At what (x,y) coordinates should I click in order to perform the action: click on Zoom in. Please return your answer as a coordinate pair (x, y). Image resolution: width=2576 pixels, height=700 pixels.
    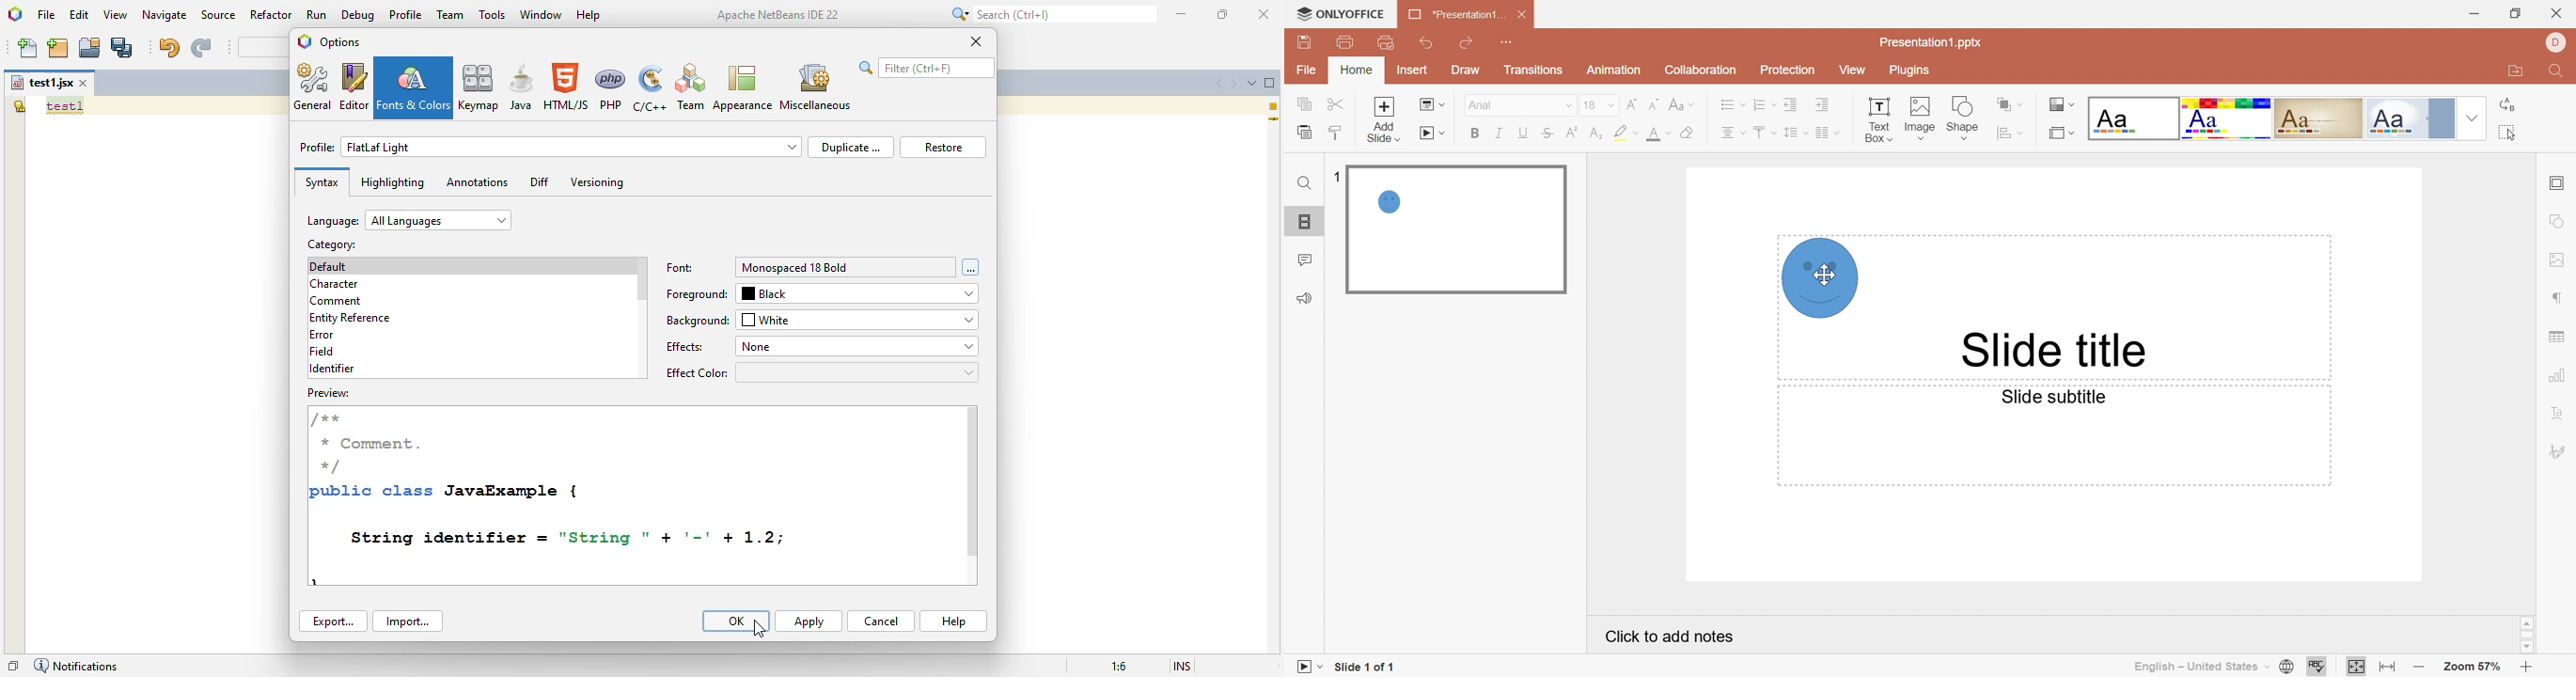
    Looking at the image, I should click on (2526, 668).